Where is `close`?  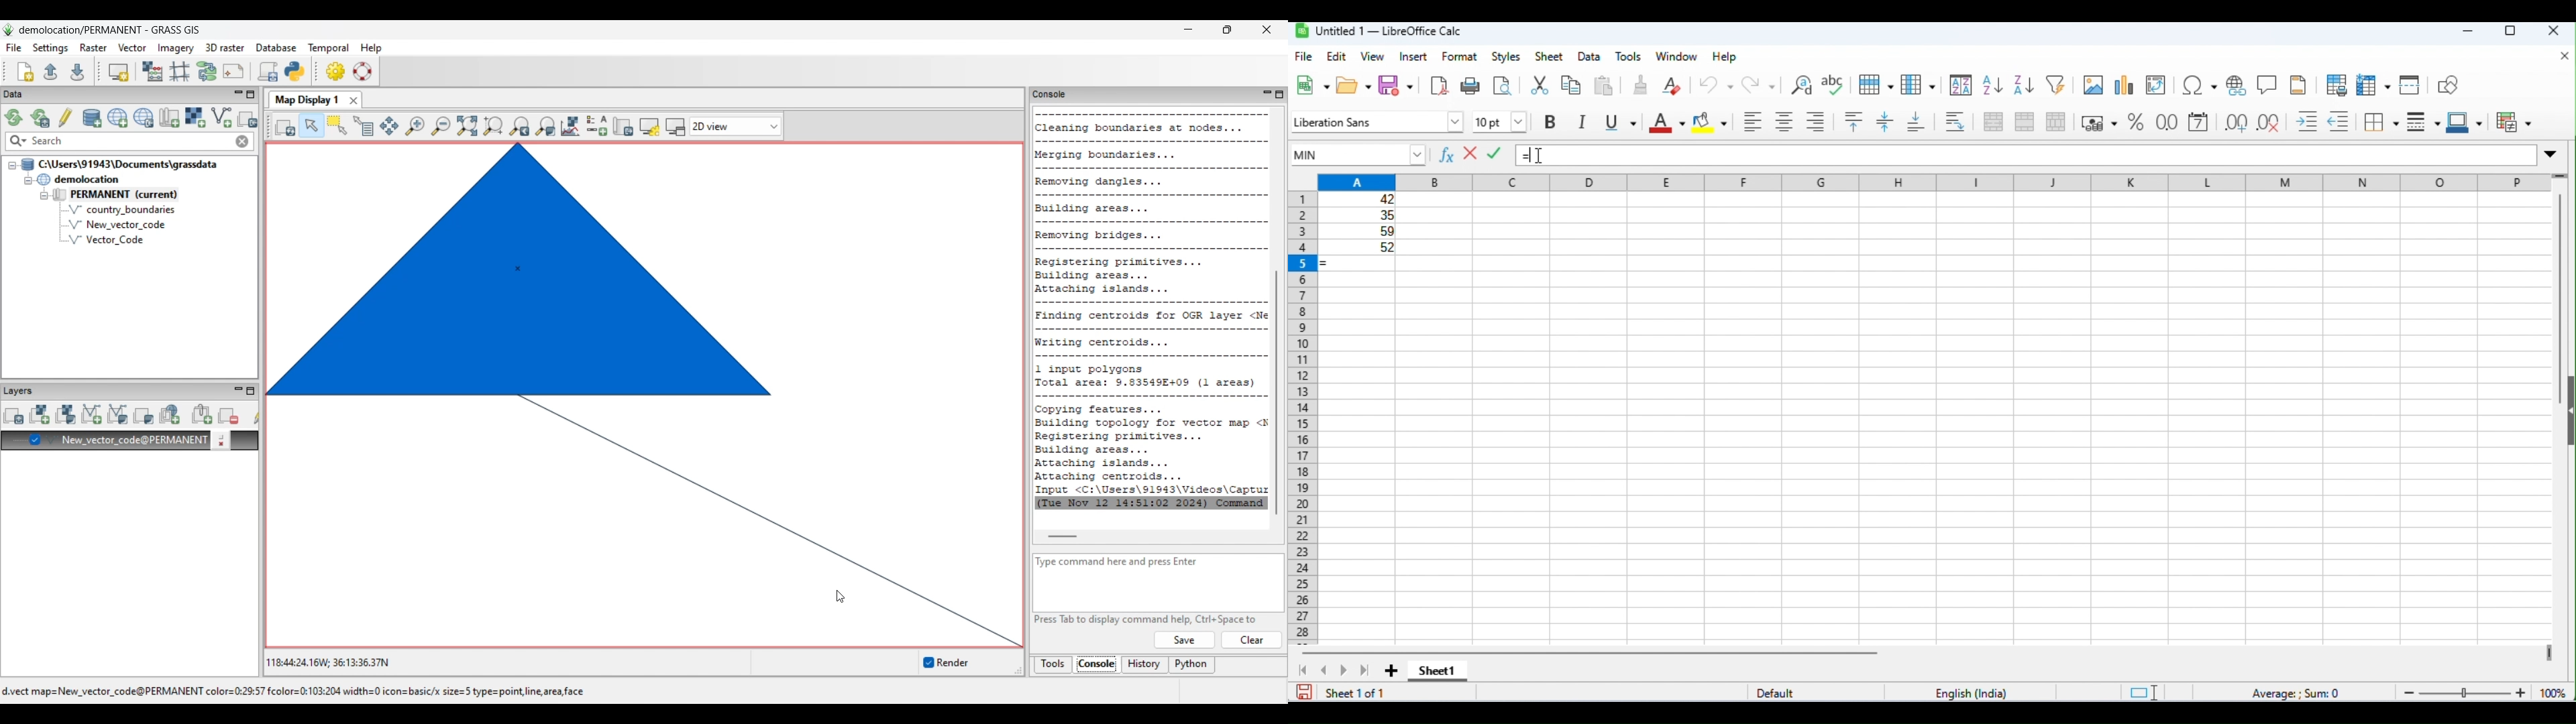
close is located at coordinates (2553, 31).